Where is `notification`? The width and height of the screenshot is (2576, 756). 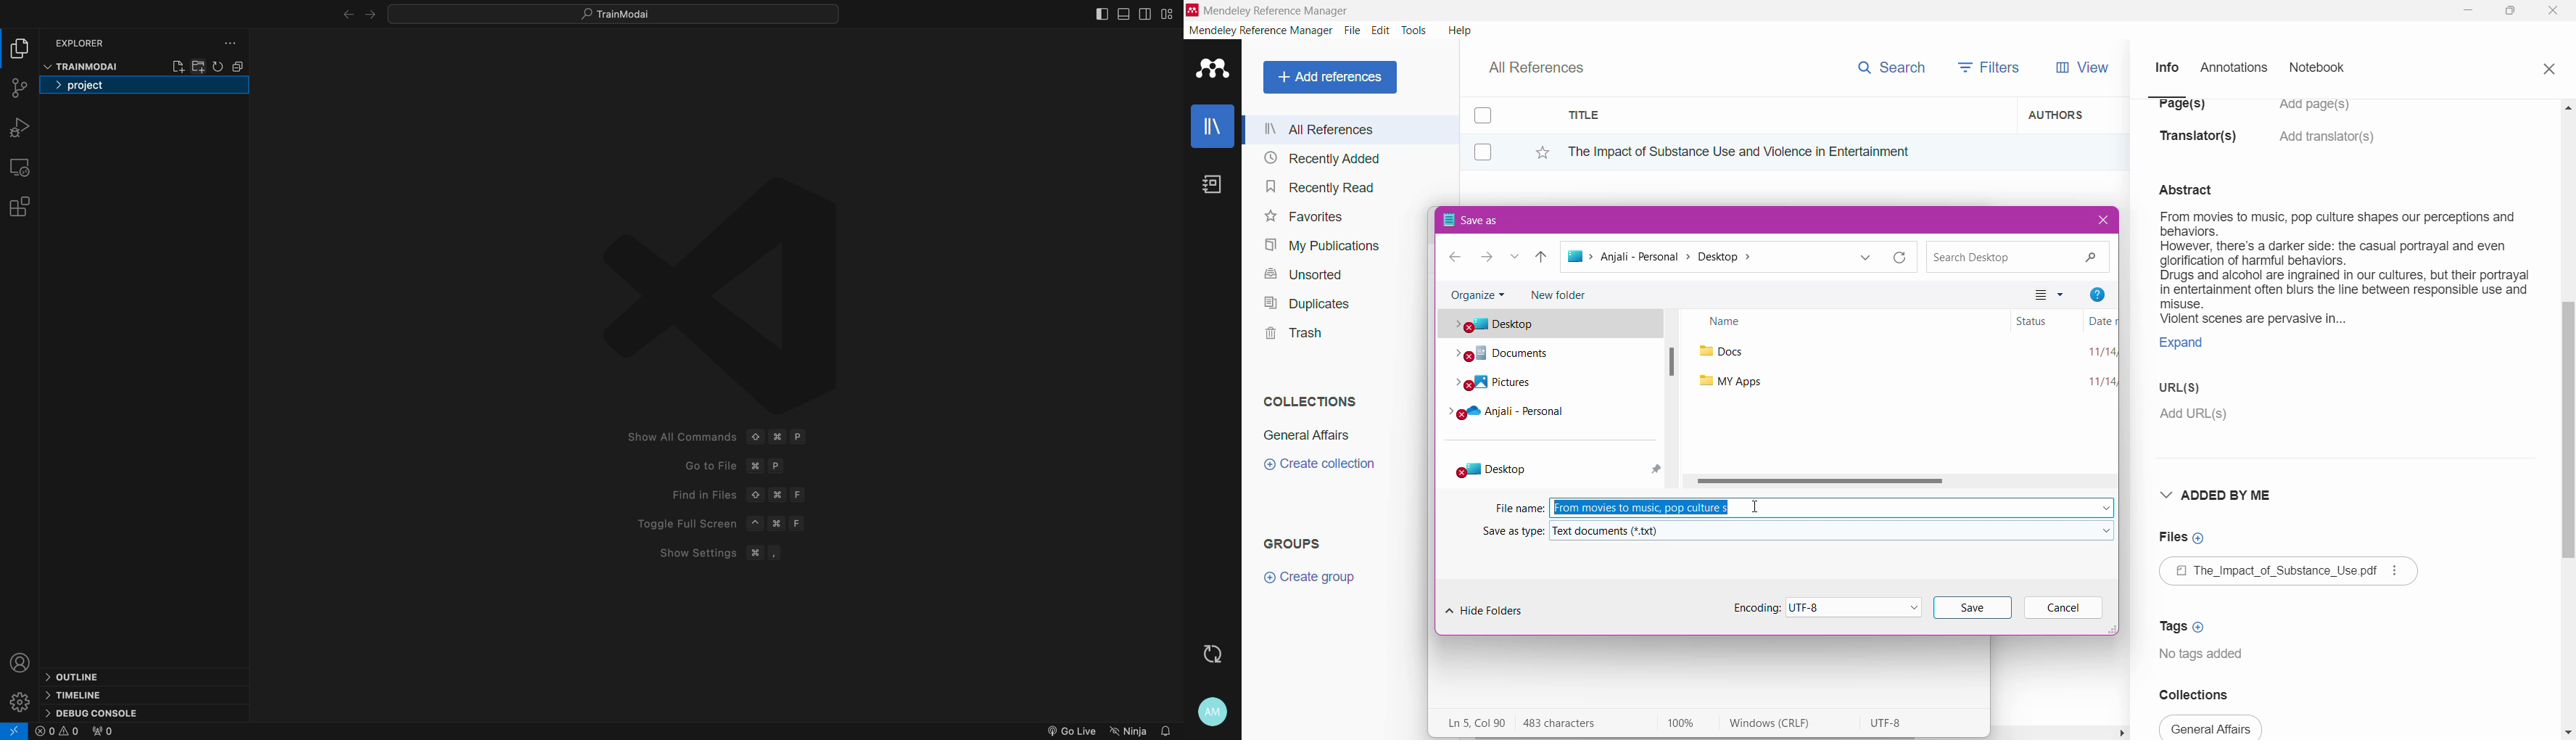 notification is located at coordinates (1167, 730).